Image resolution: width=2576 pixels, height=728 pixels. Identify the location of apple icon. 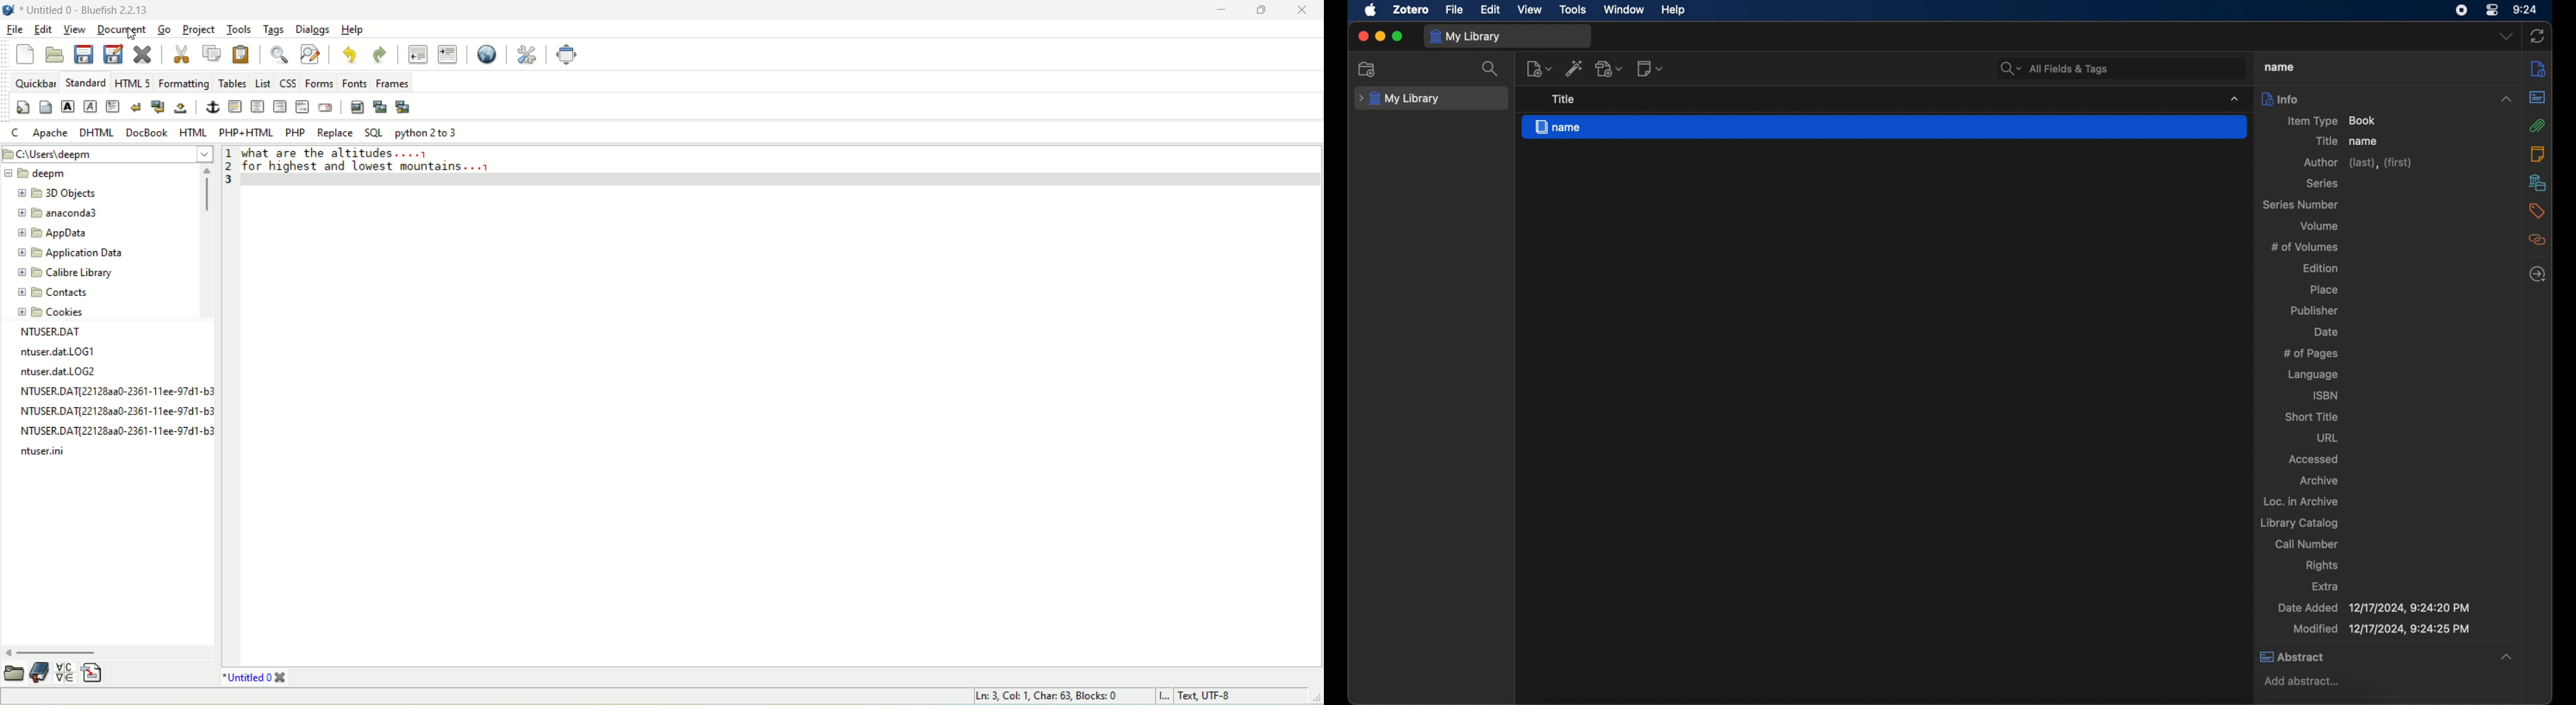
(1371, 10).